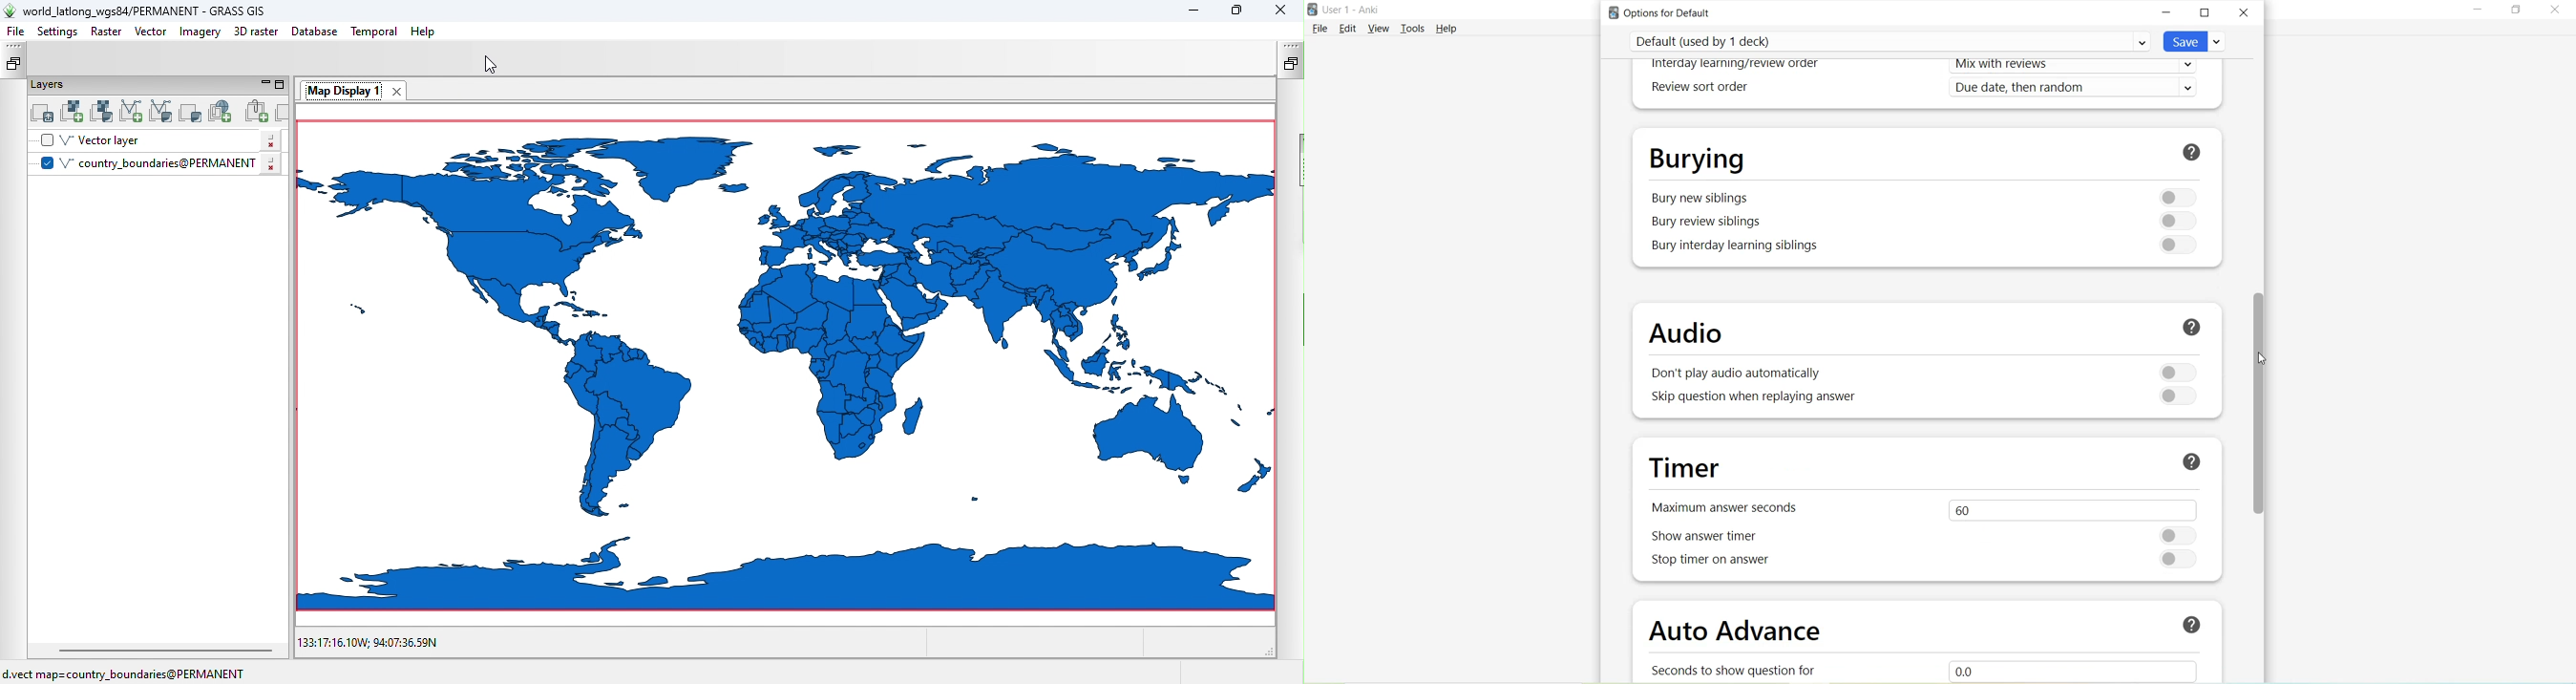  I want to click on Show answer timer, so click(1710, 536).